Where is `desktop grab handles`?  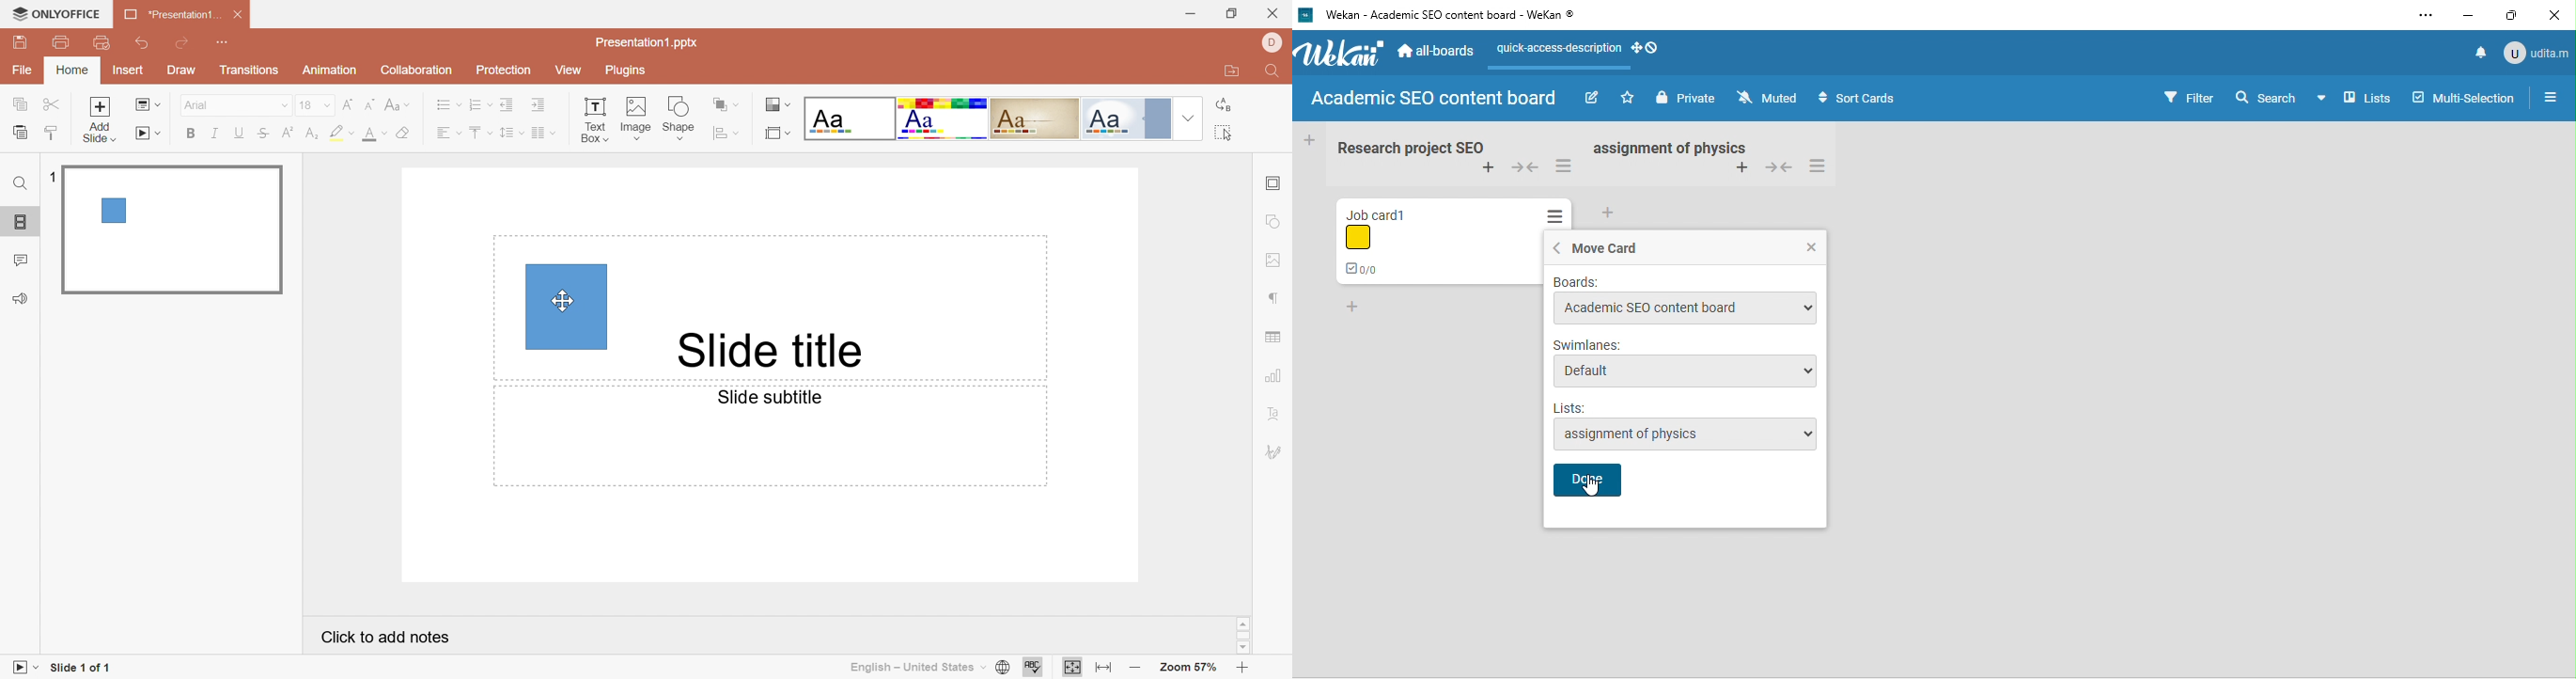
desktop grab handles is located at coordinates (1650, 50).